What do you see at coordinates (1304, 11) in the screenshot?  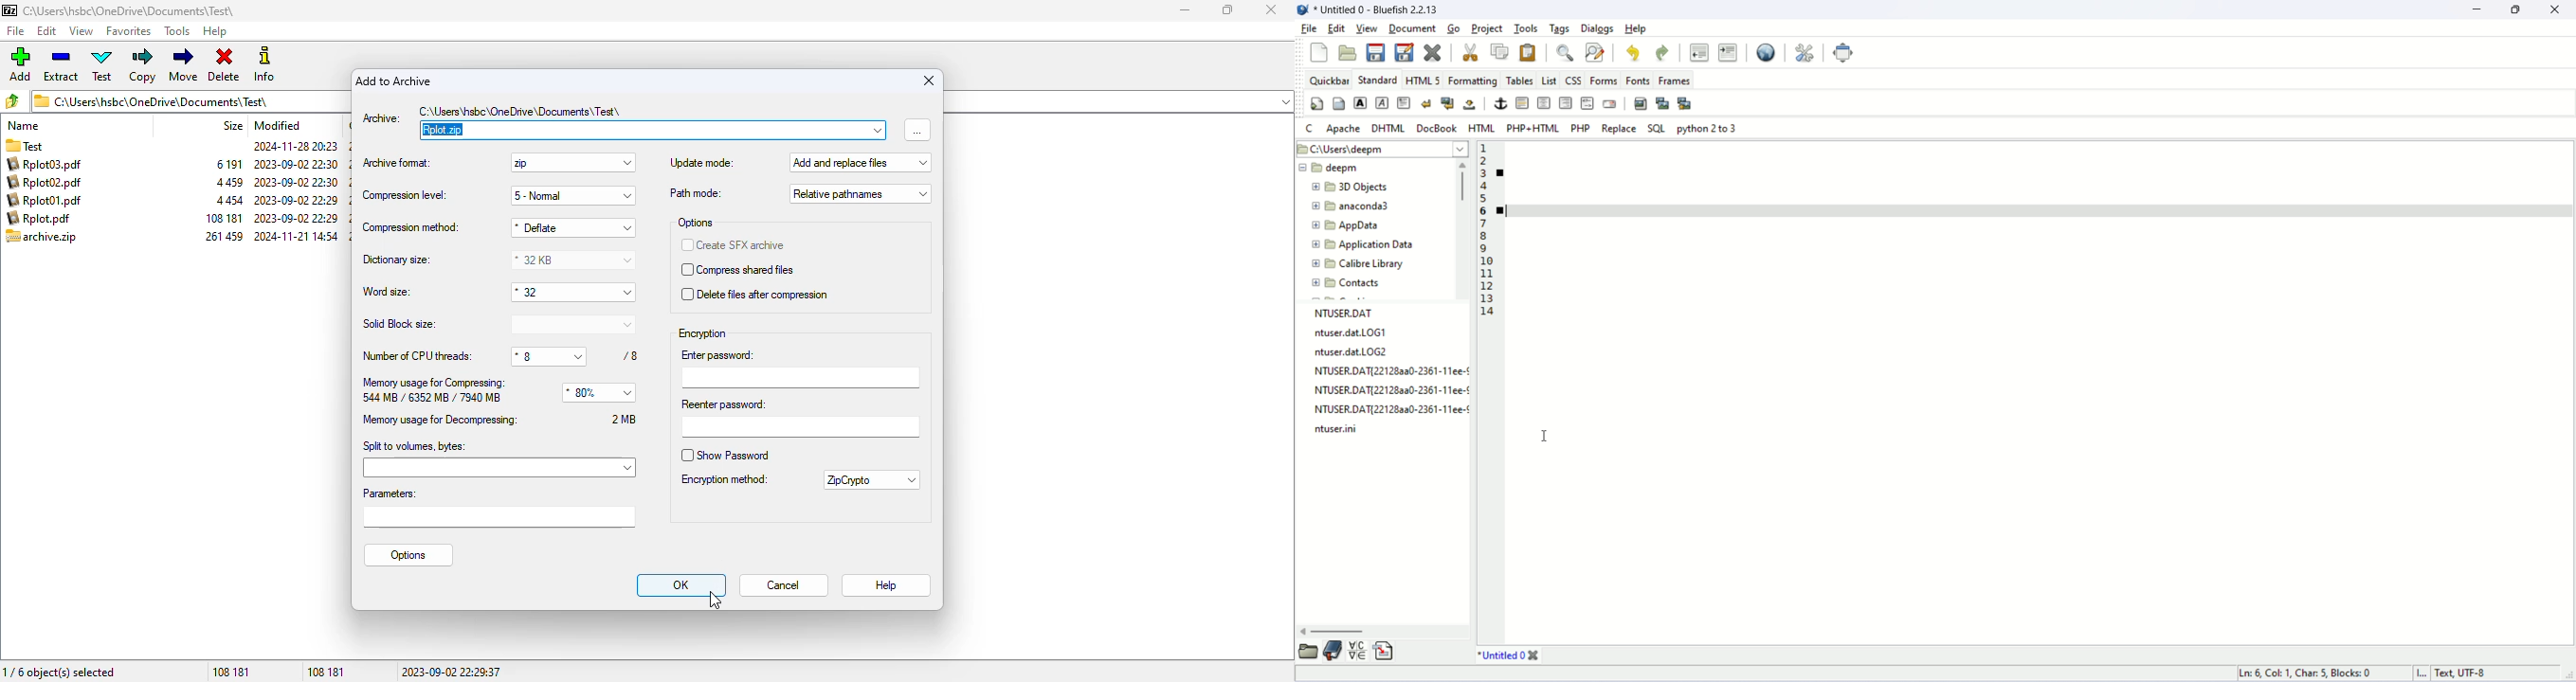 I see `image` at bounding box center [1304, 11].